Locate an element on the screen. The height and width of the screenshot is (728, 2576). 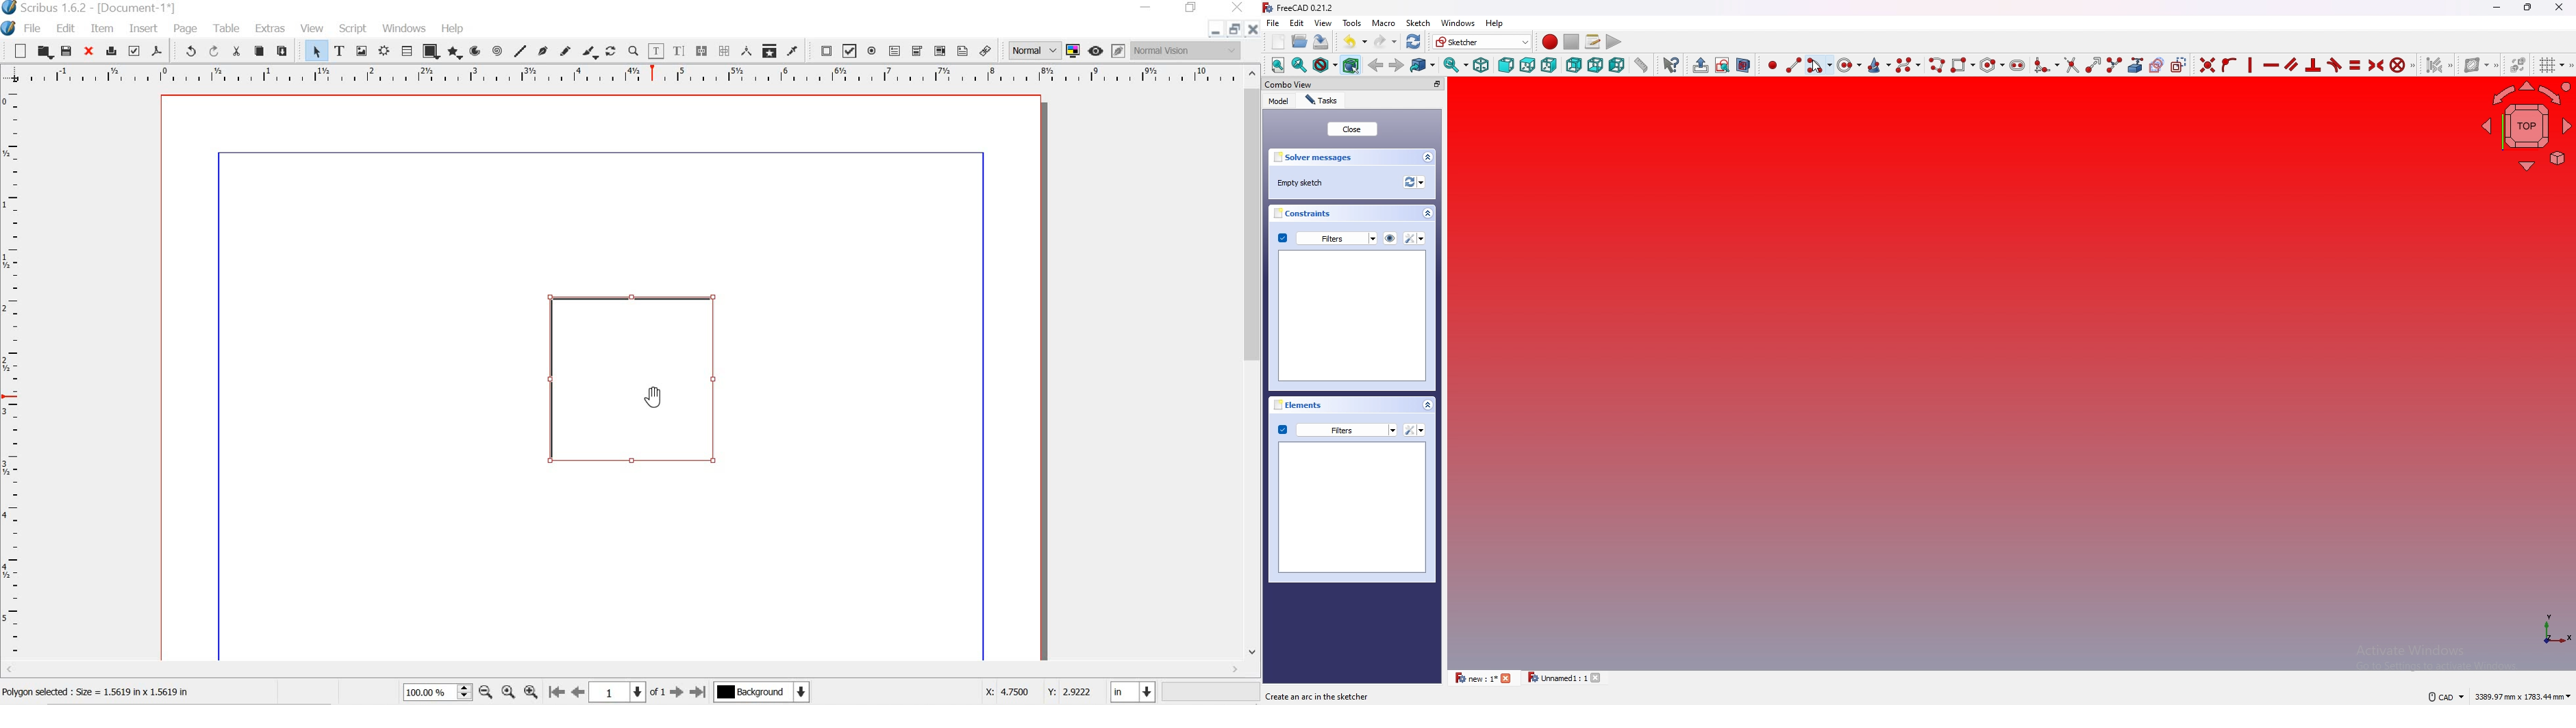
back is located at coordinates (1377, 65).